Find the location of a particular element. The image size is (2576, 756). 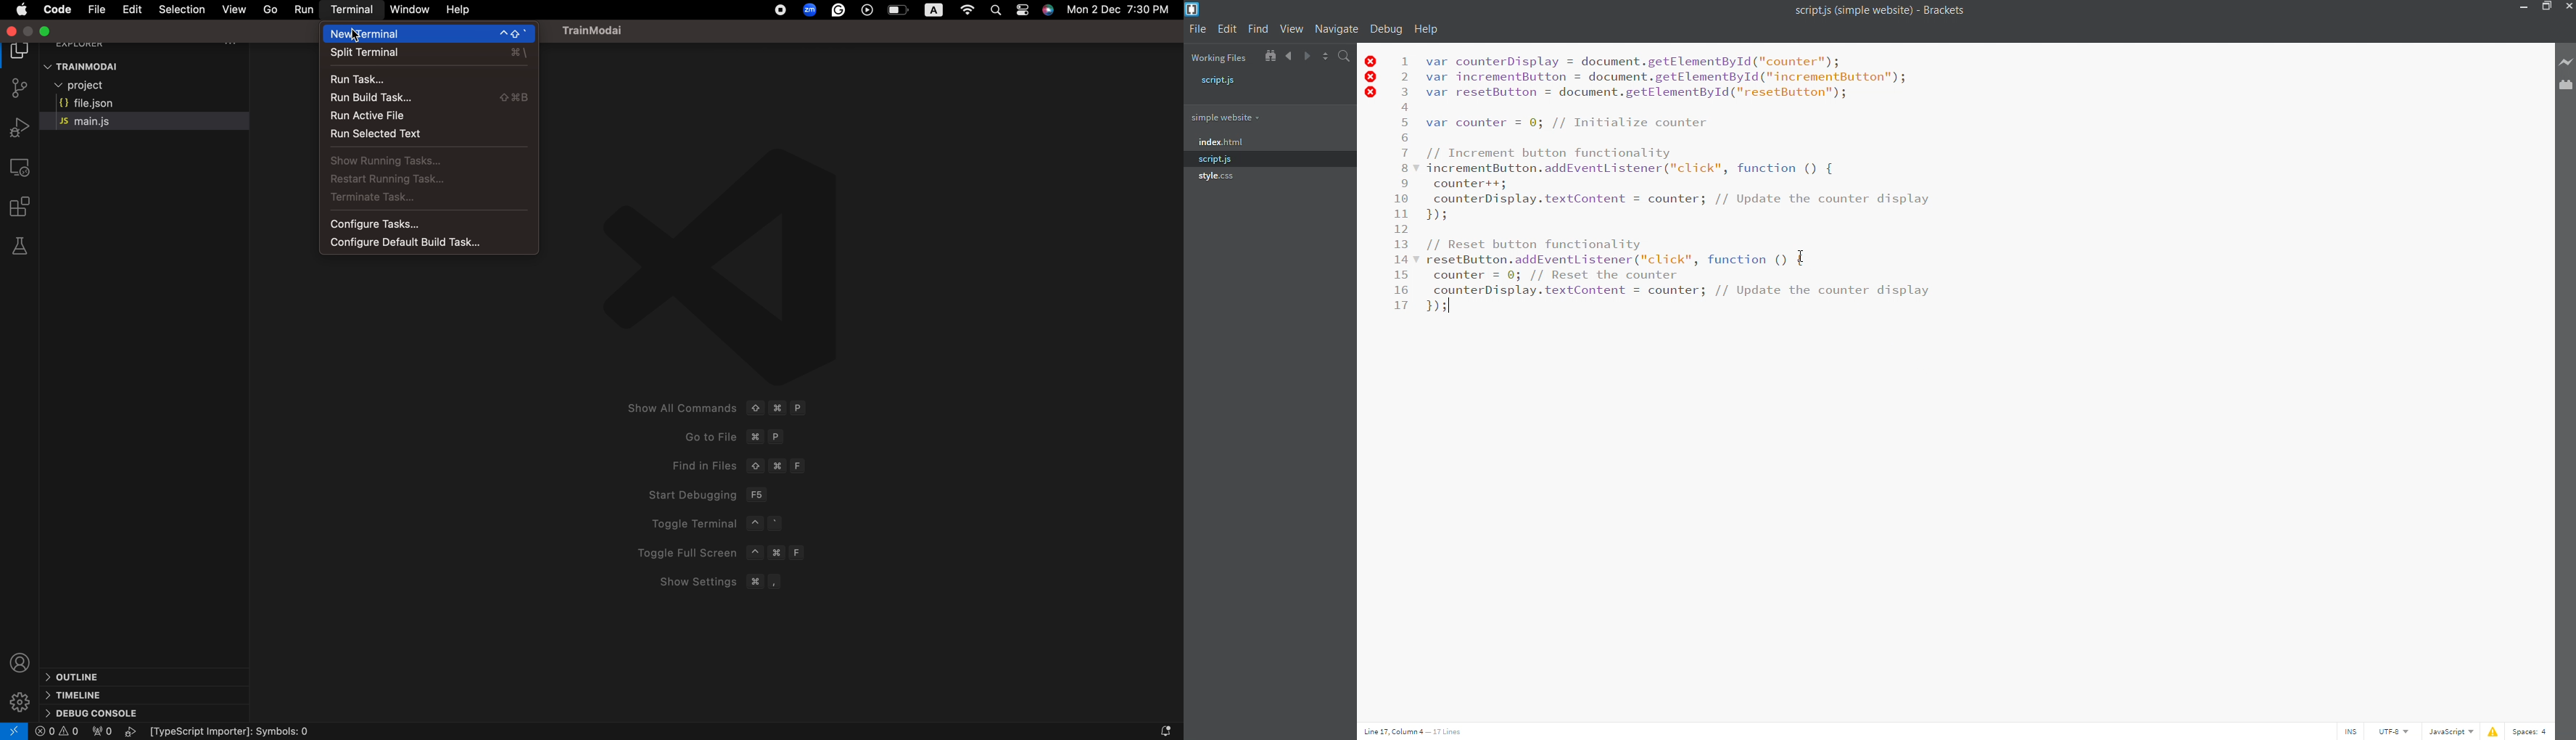

Search is located at coordinates (999, 9).